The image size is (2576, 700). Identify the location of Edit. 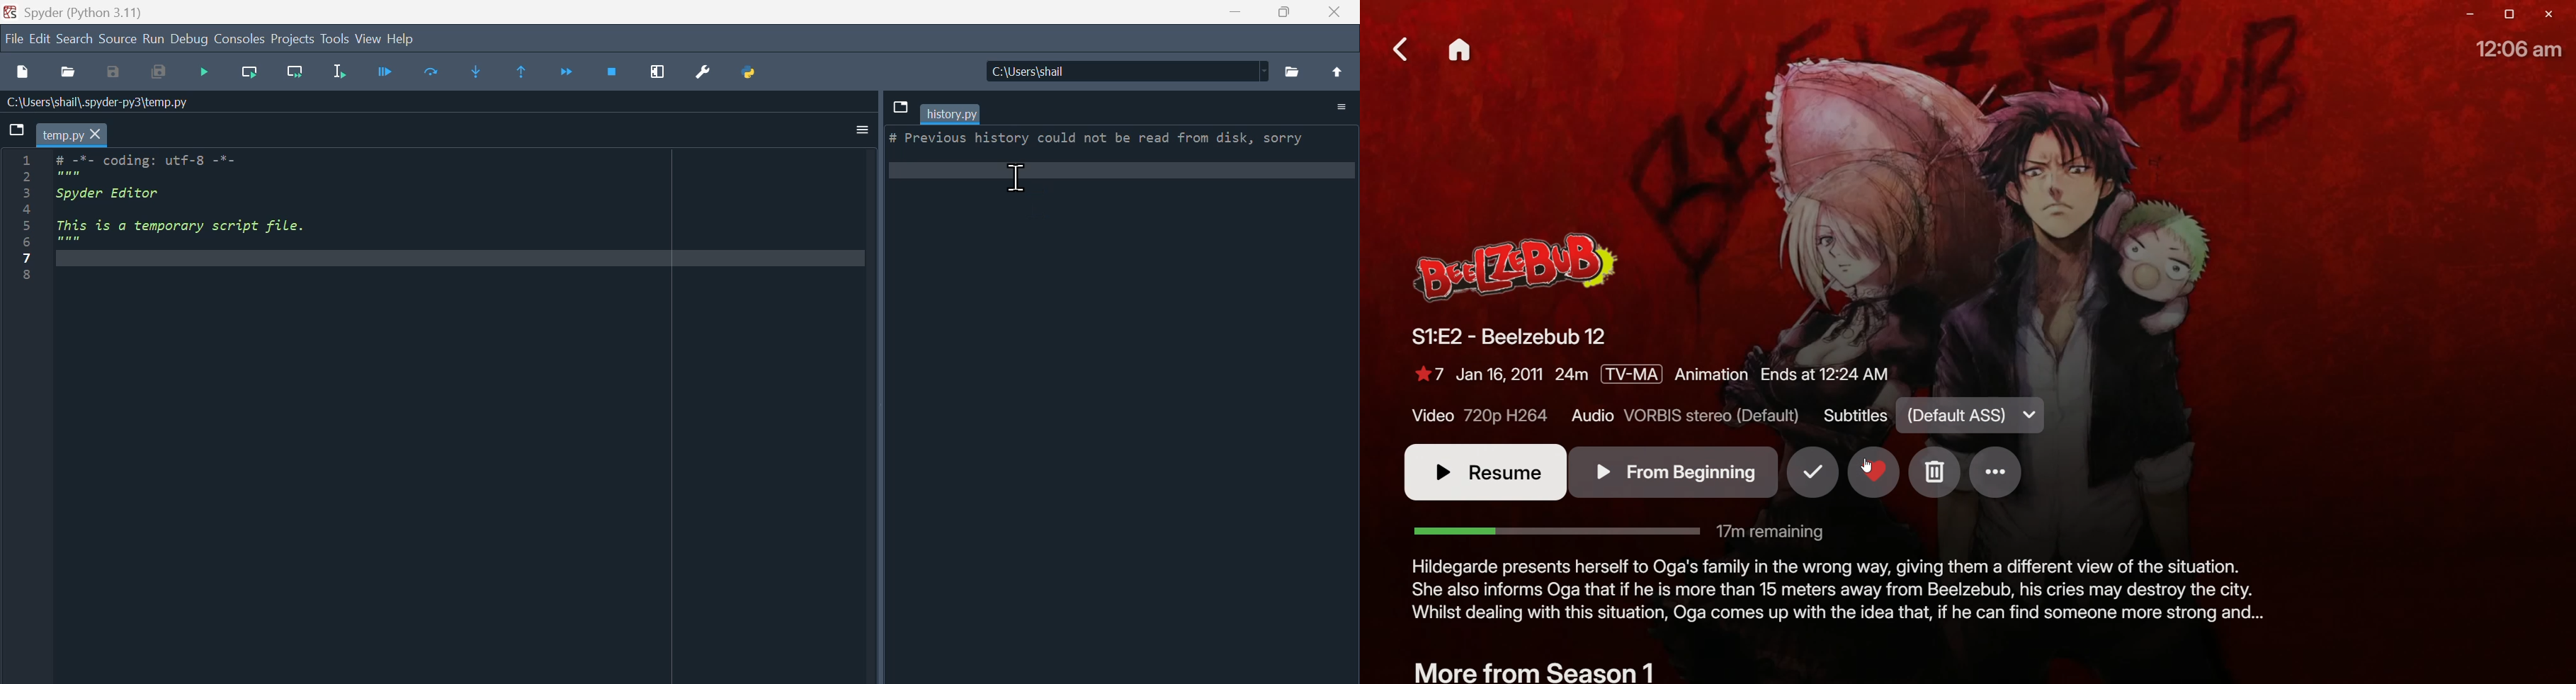
(40, 37).